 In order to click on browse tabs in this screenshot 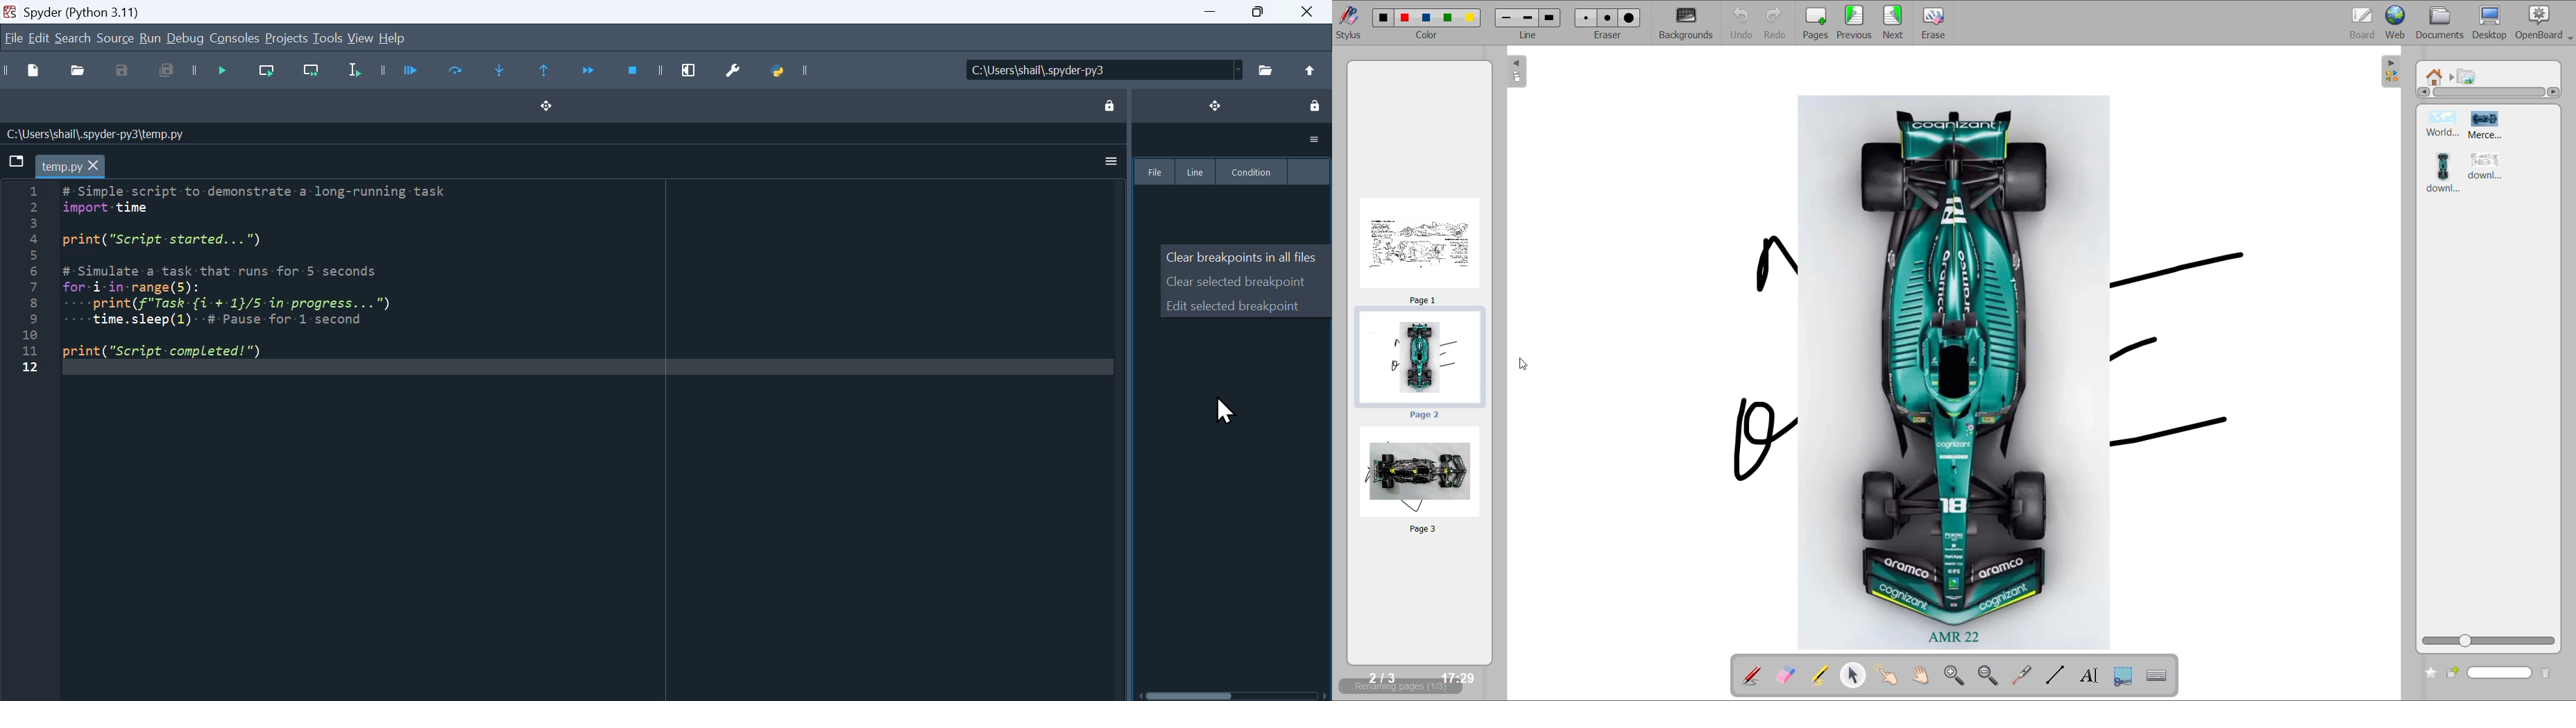, I will do `click(16, 160)`.